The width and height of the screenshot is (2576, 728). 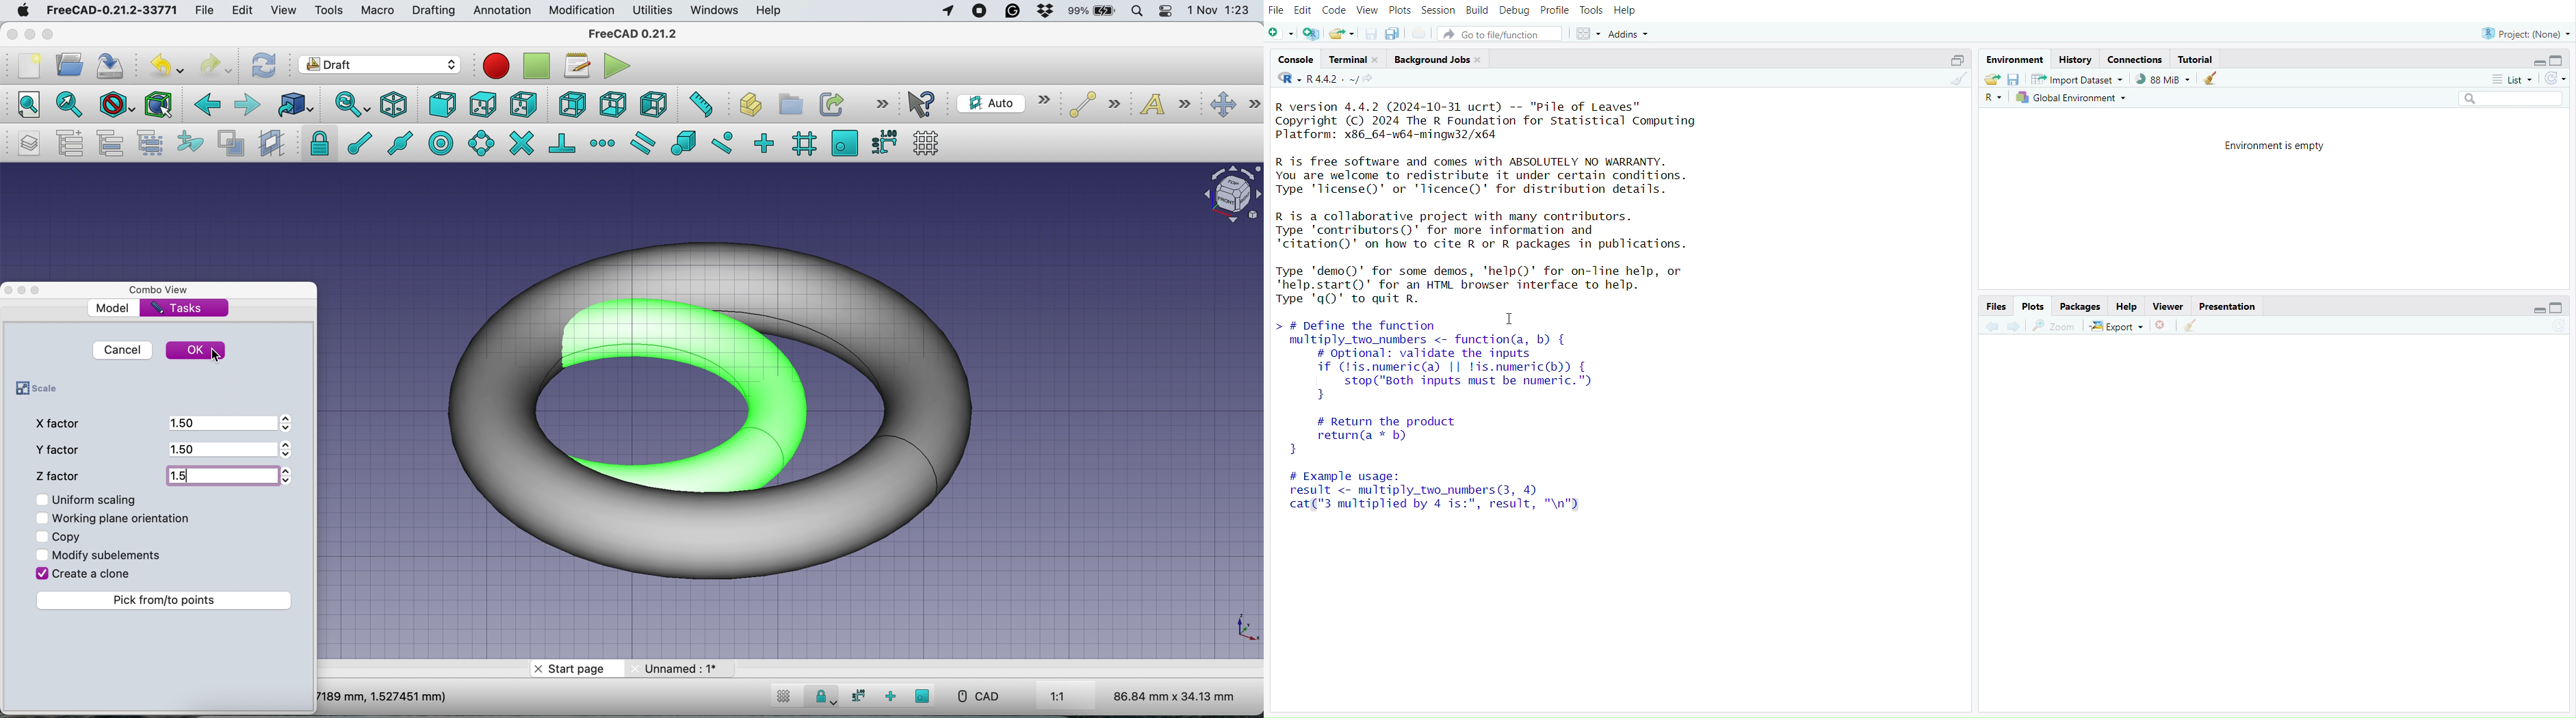 I want to click on help, so click(x=766, y=11).